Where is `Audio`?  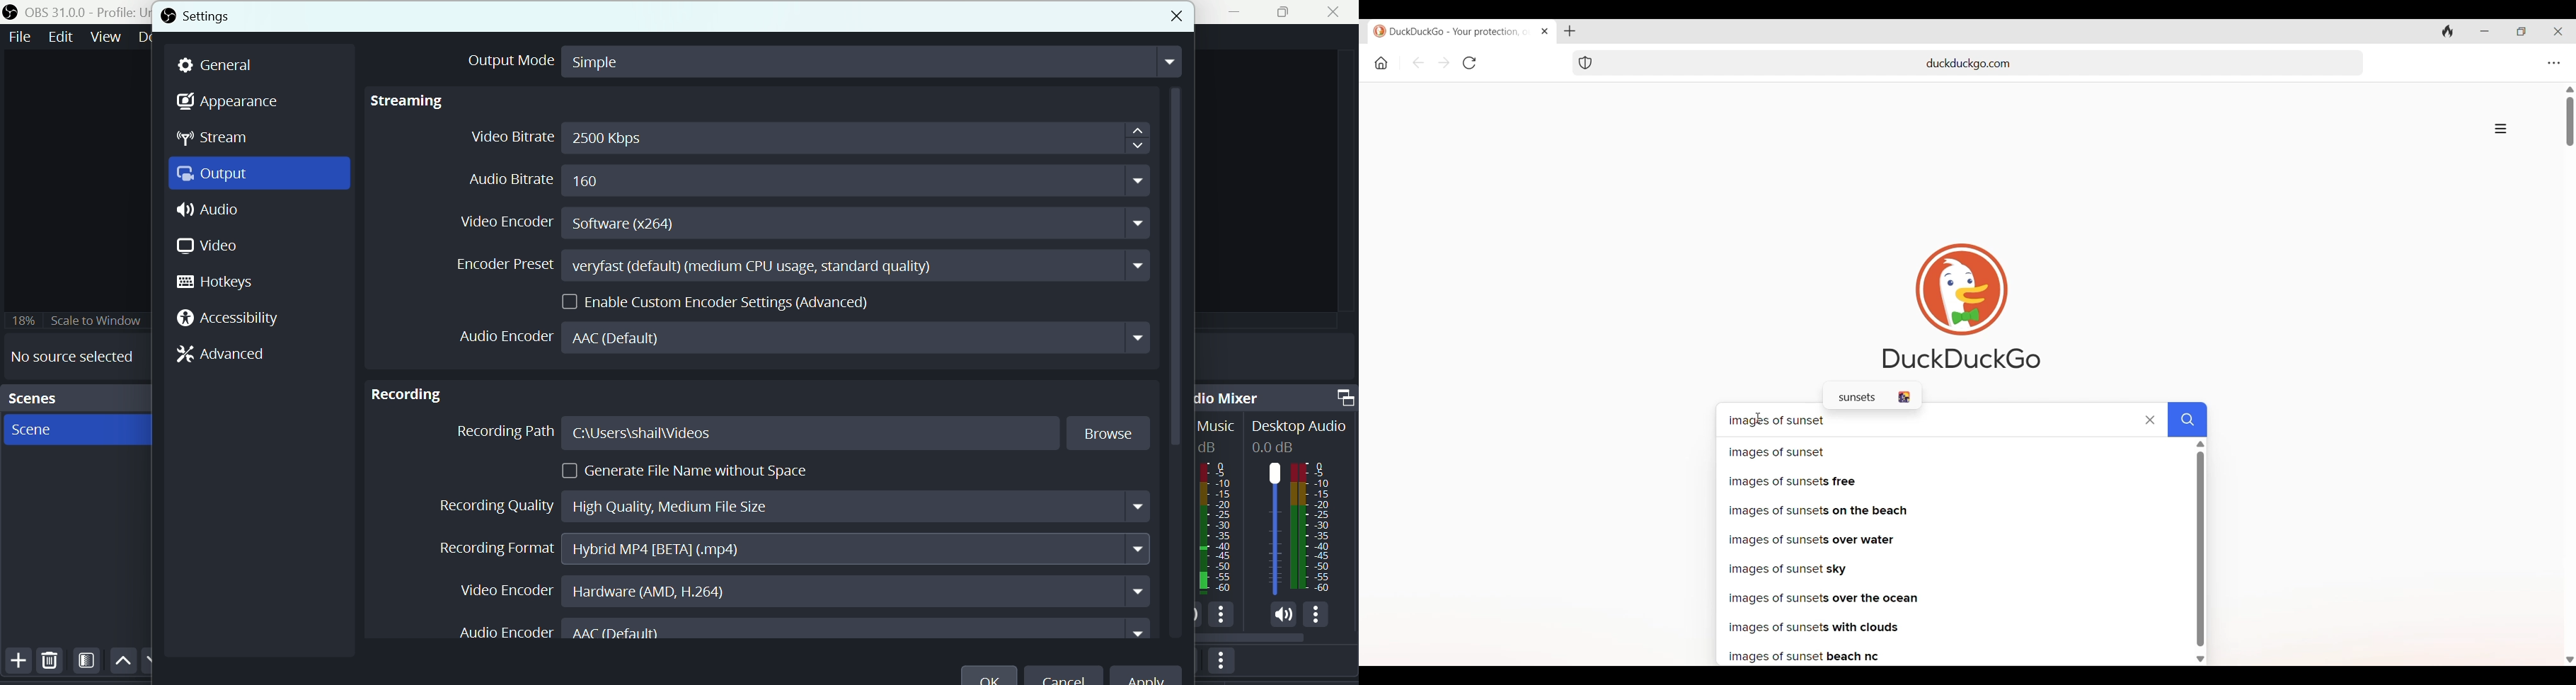
Audio is located at coordinates (210, 209).